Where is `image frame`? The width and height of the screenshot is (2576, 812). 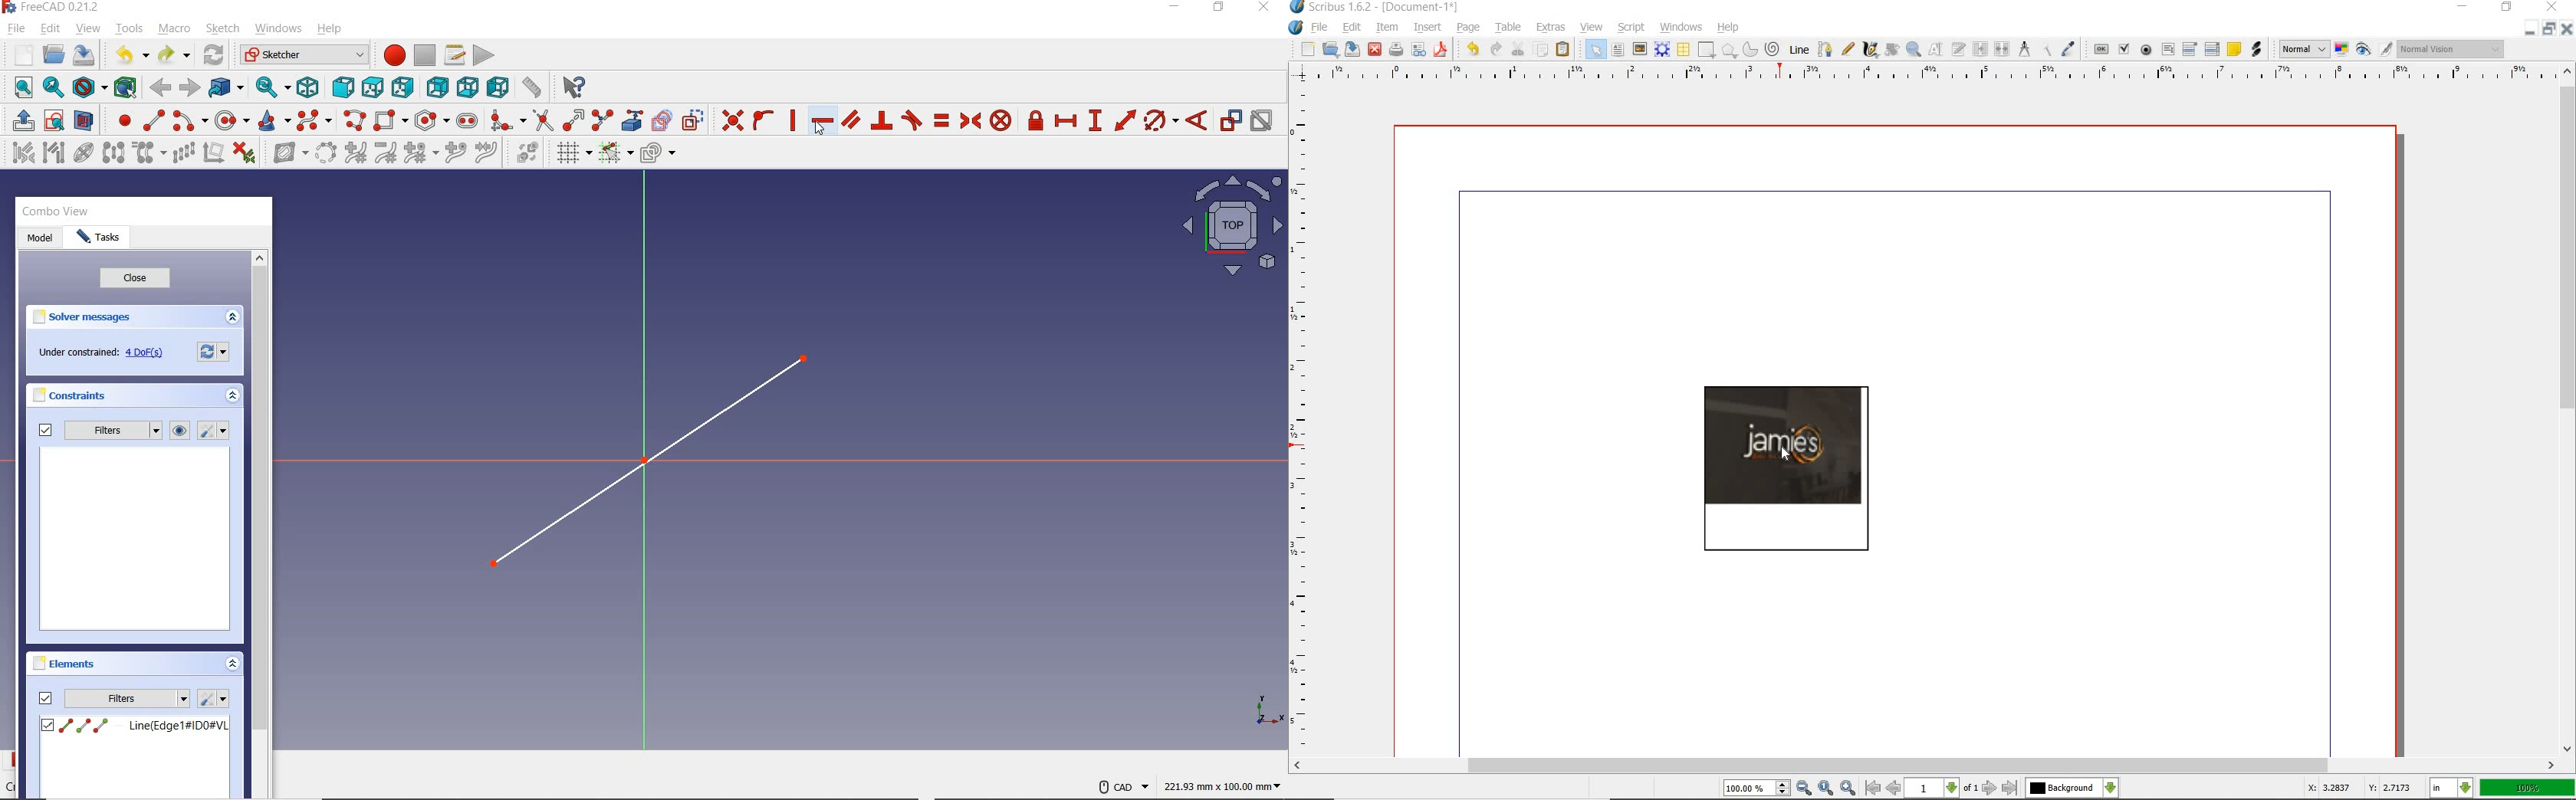
image frame is located at coordinates (1639, 49).